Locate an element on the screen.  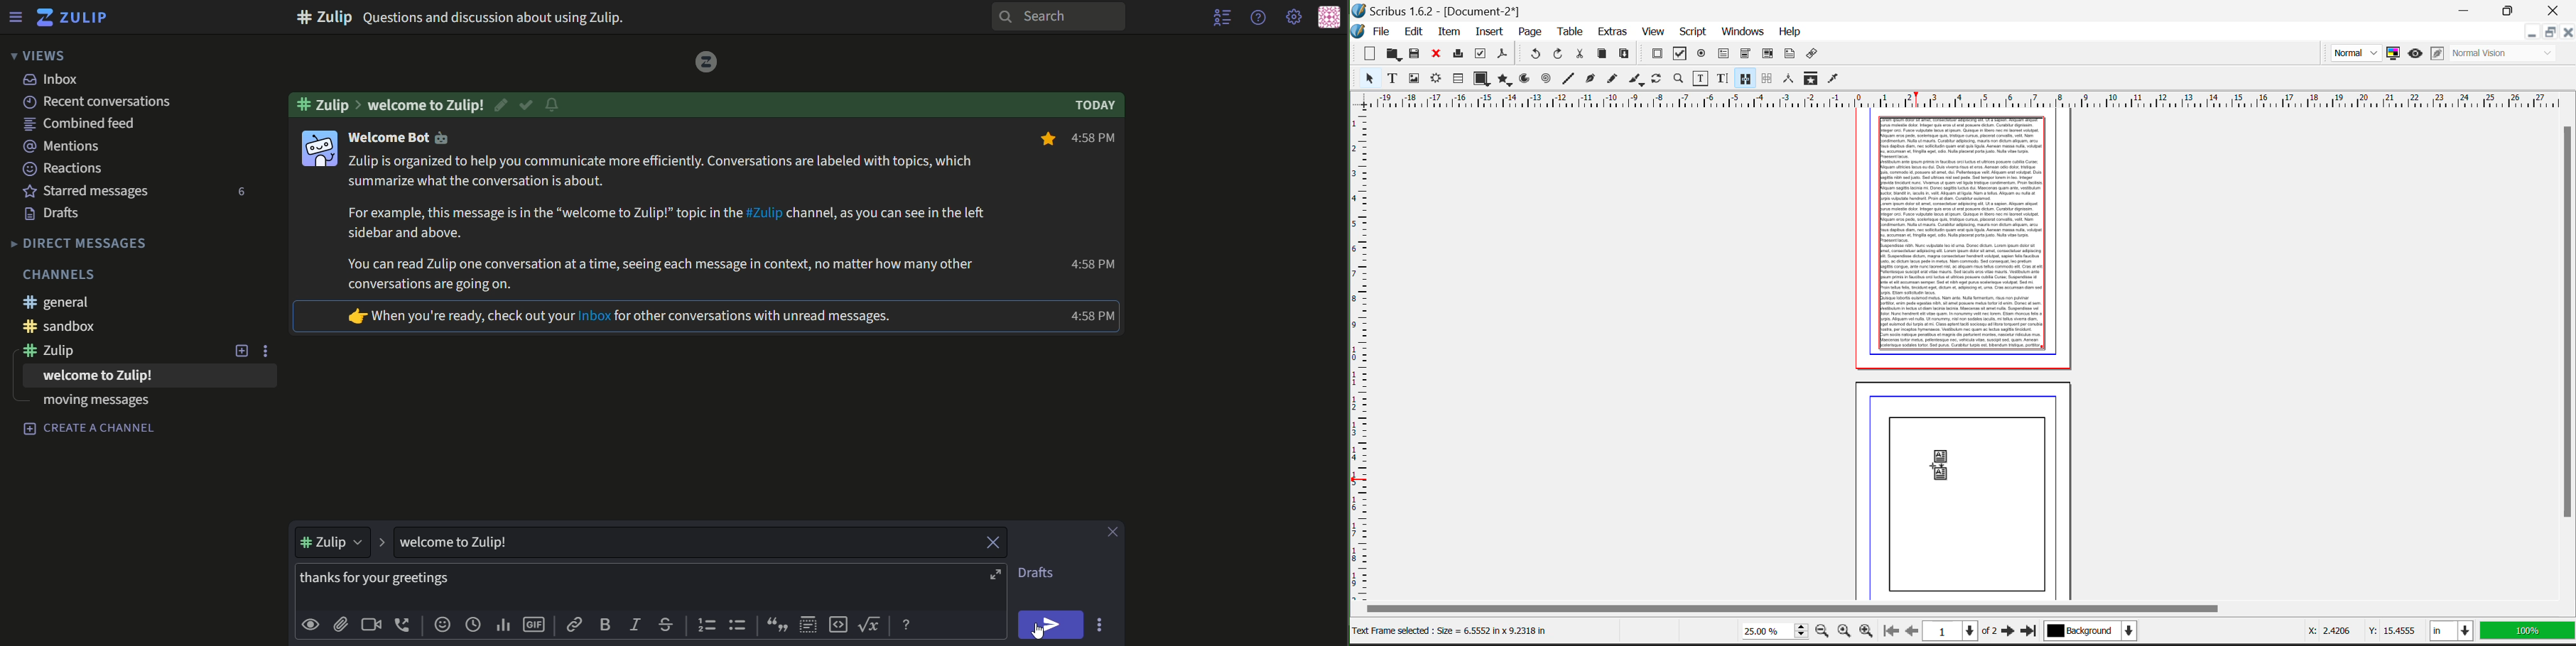
add file is located at coordinates (341, 625).